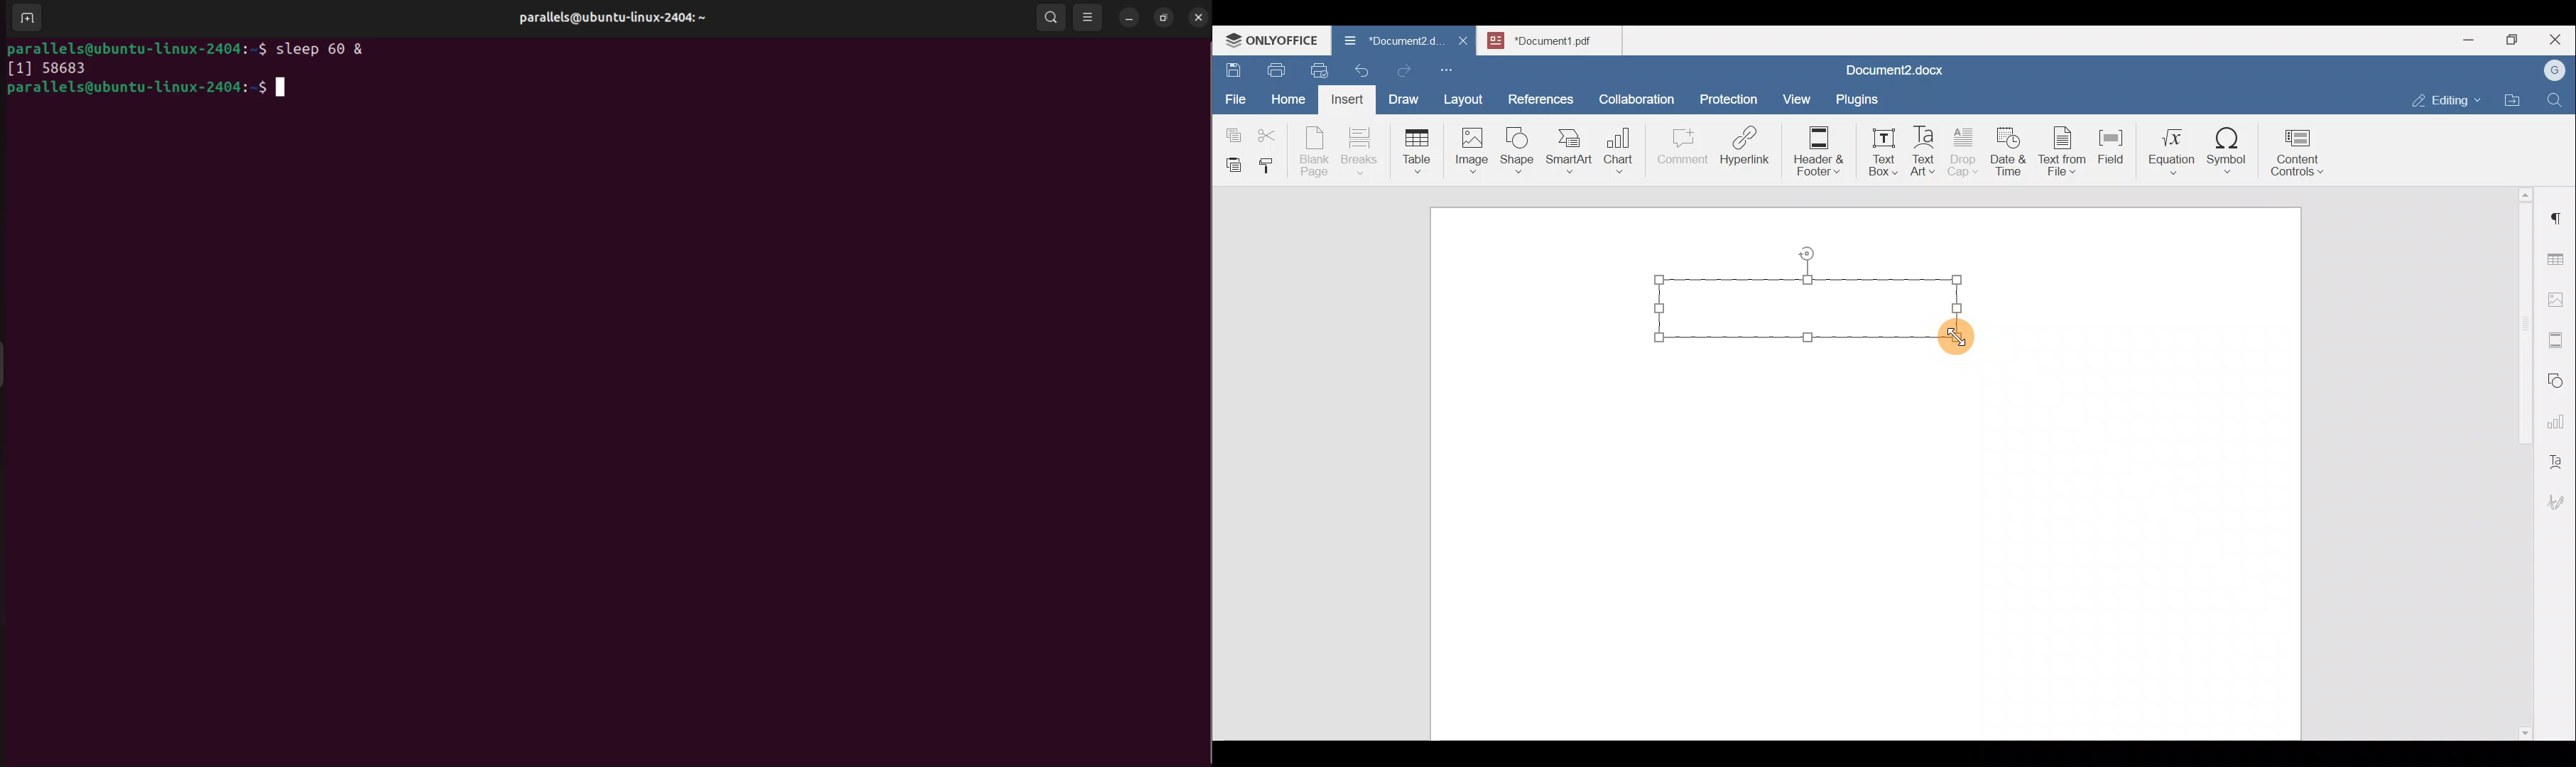 The image size is (2576, 784). What do you see at coordinates (1749, 150) in the screenshot?
I see `Hyperlink` at bounding box center [1749, 150].